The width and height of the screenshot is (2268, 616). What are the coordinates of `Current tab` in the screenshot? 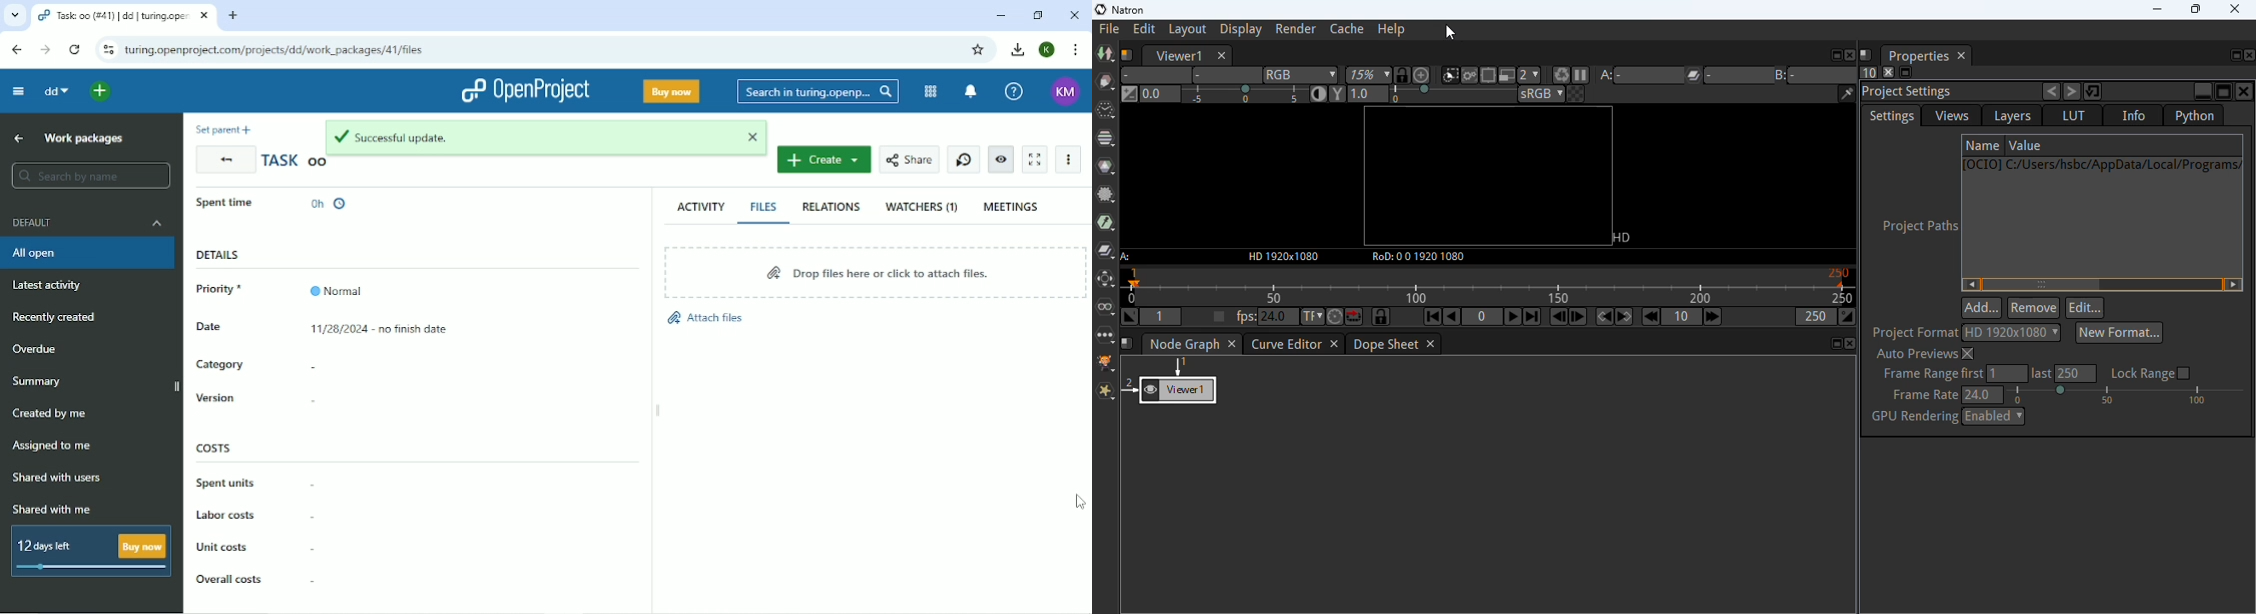 It's located at (124, 15).